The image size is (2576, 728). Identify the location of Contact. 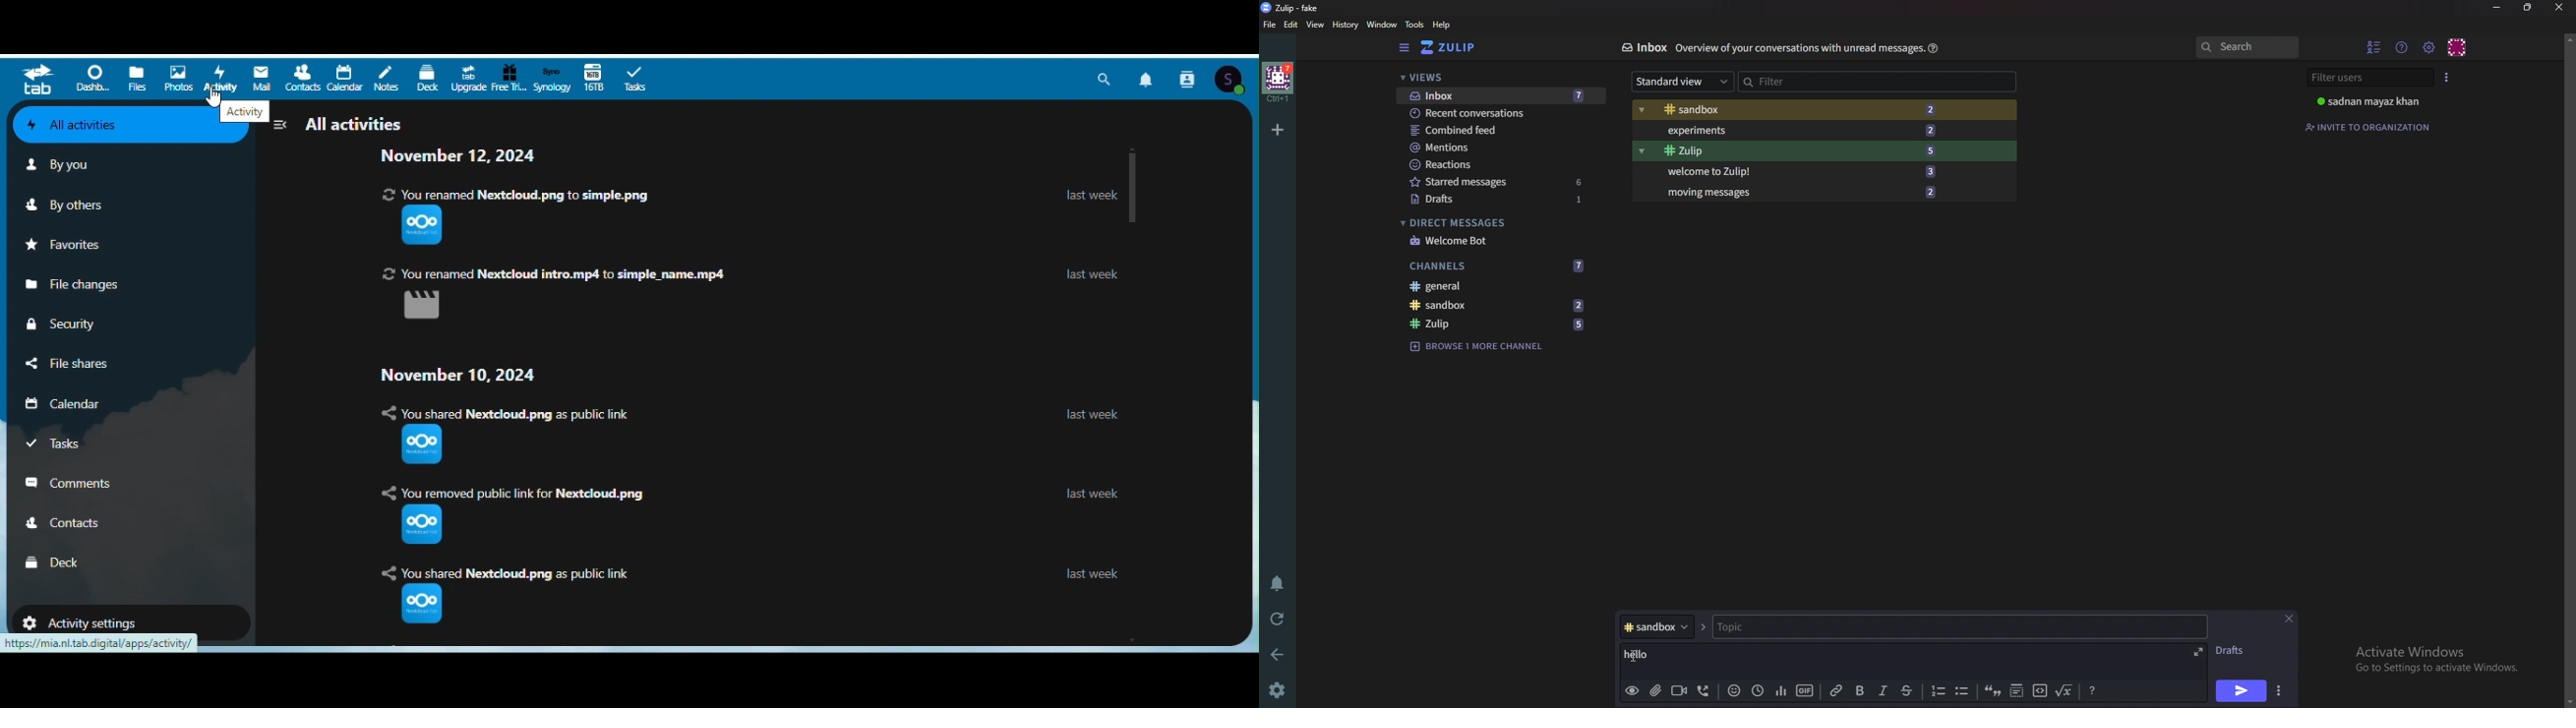
(82, 524).